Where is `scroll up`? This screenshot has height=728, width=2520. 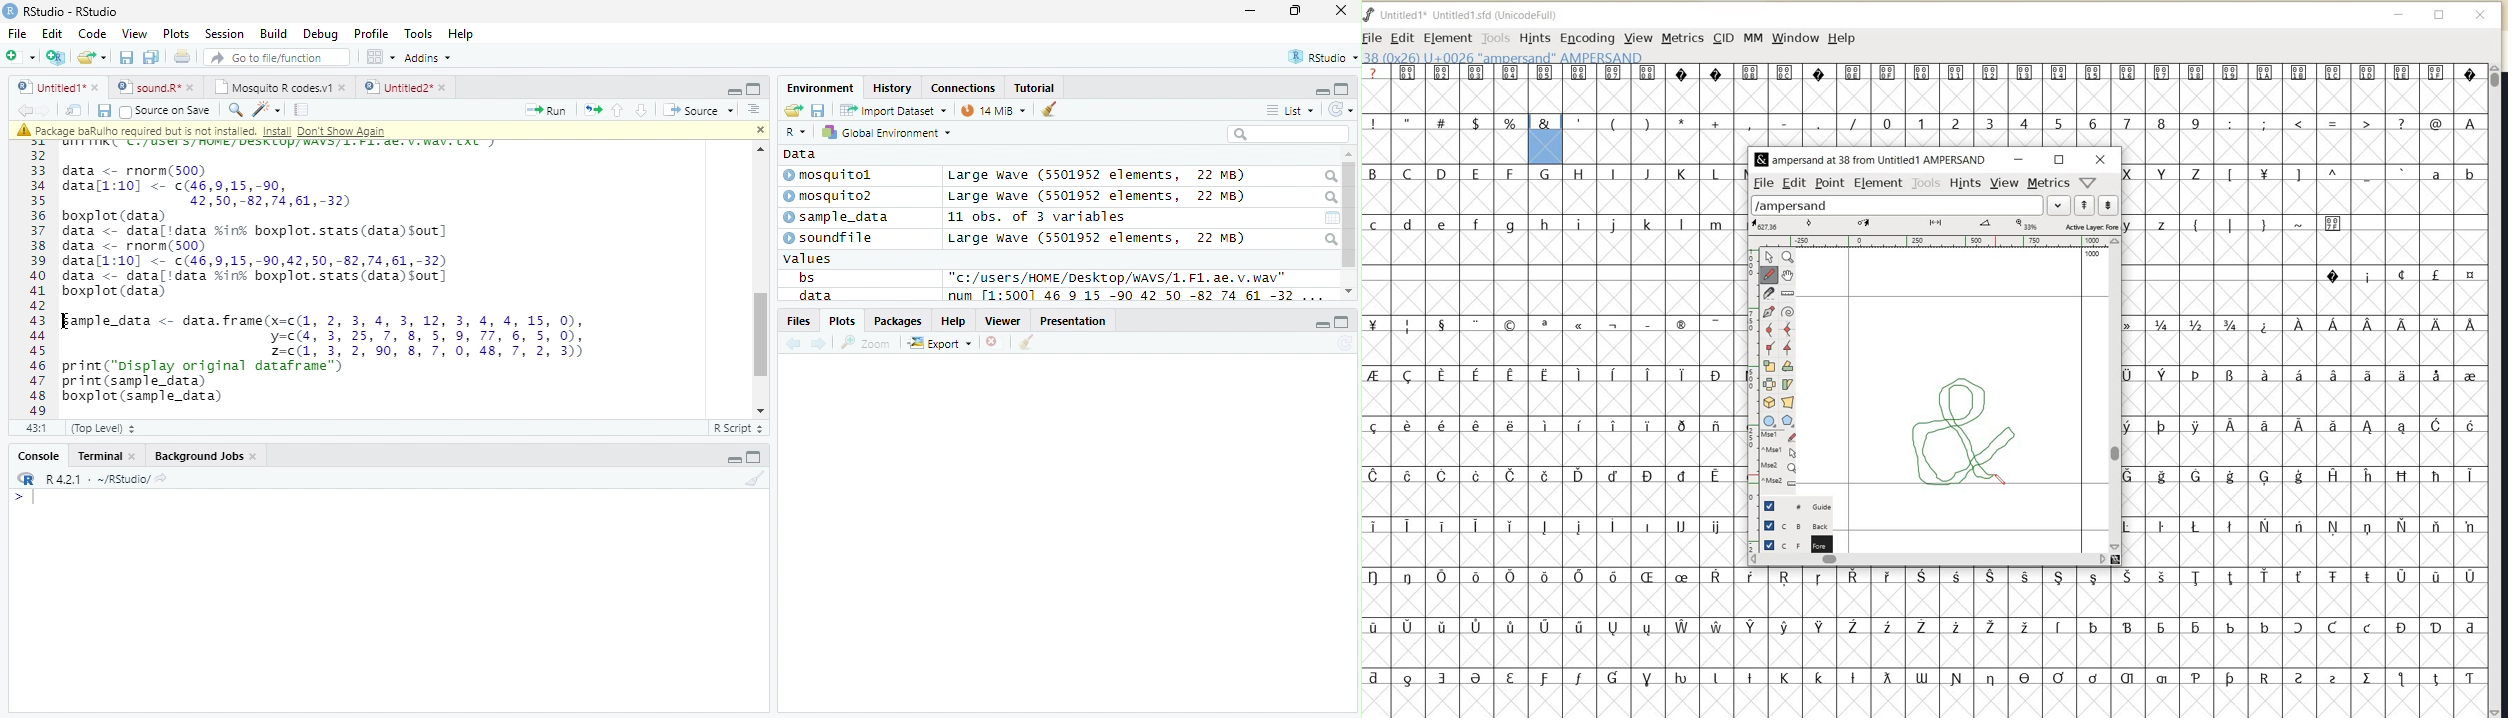 scroll up is located at coordinates (758, 149).